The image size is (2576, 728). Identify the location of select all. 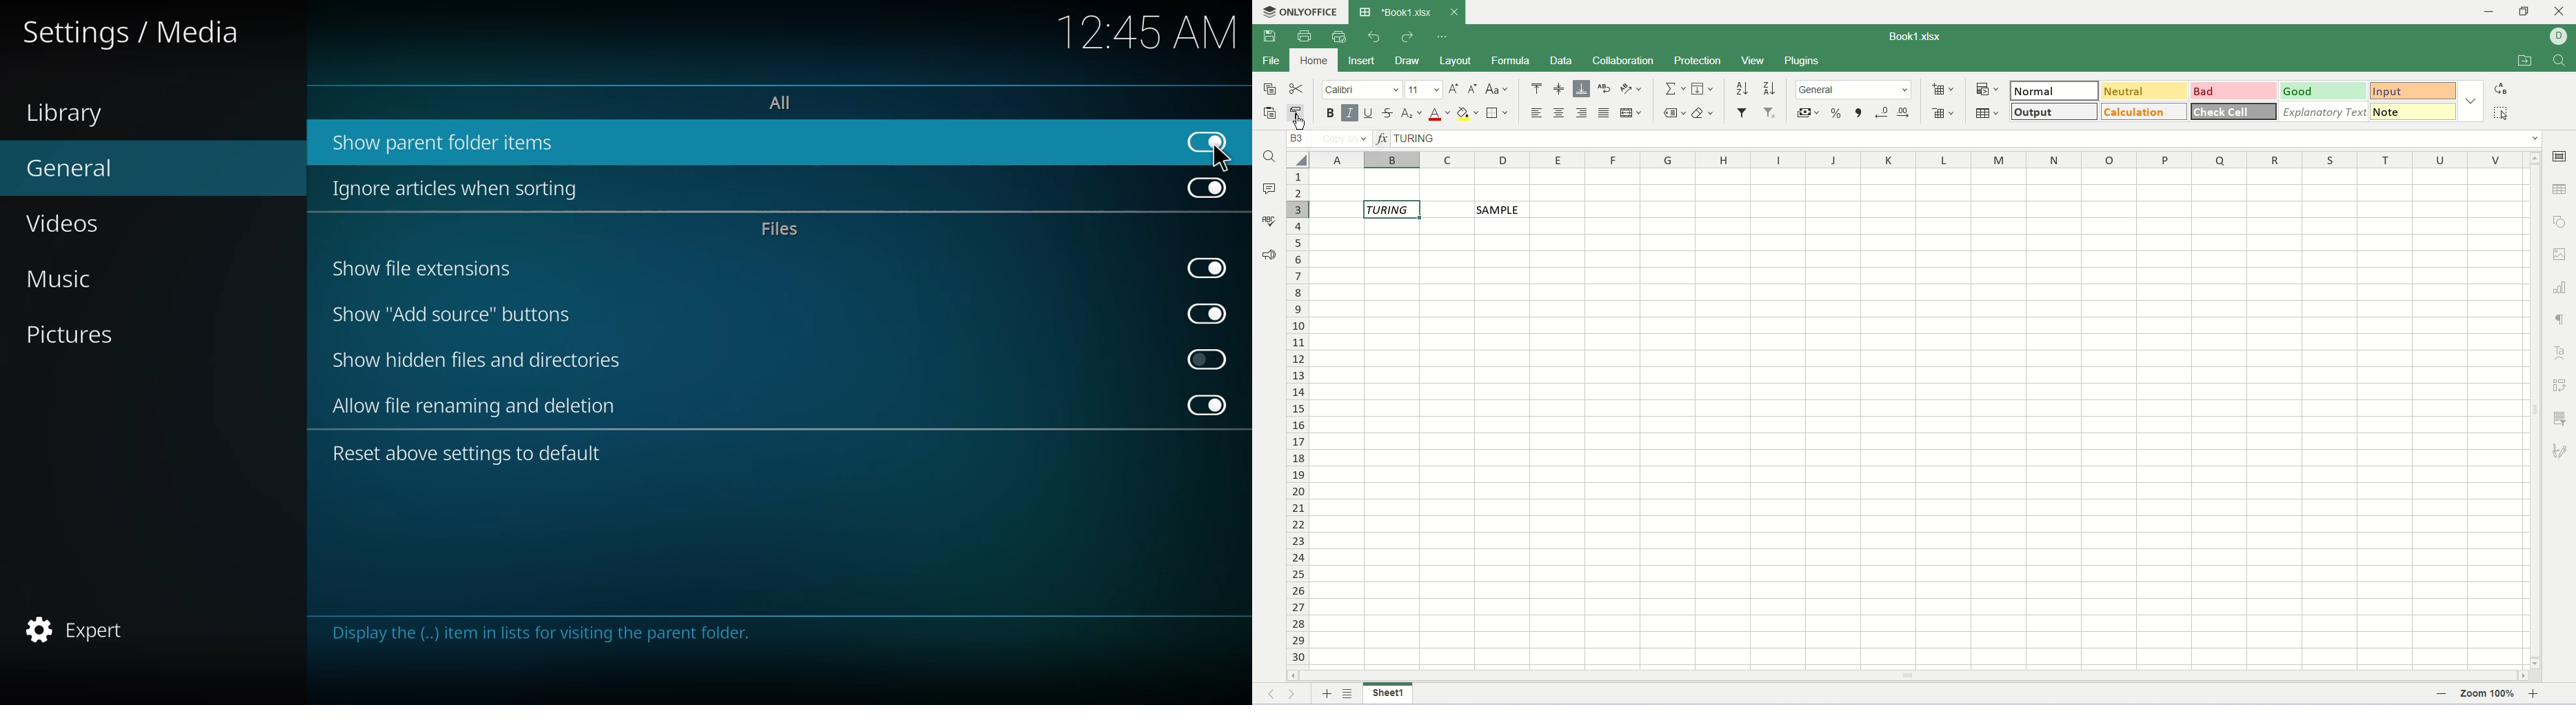
(2500, 112).